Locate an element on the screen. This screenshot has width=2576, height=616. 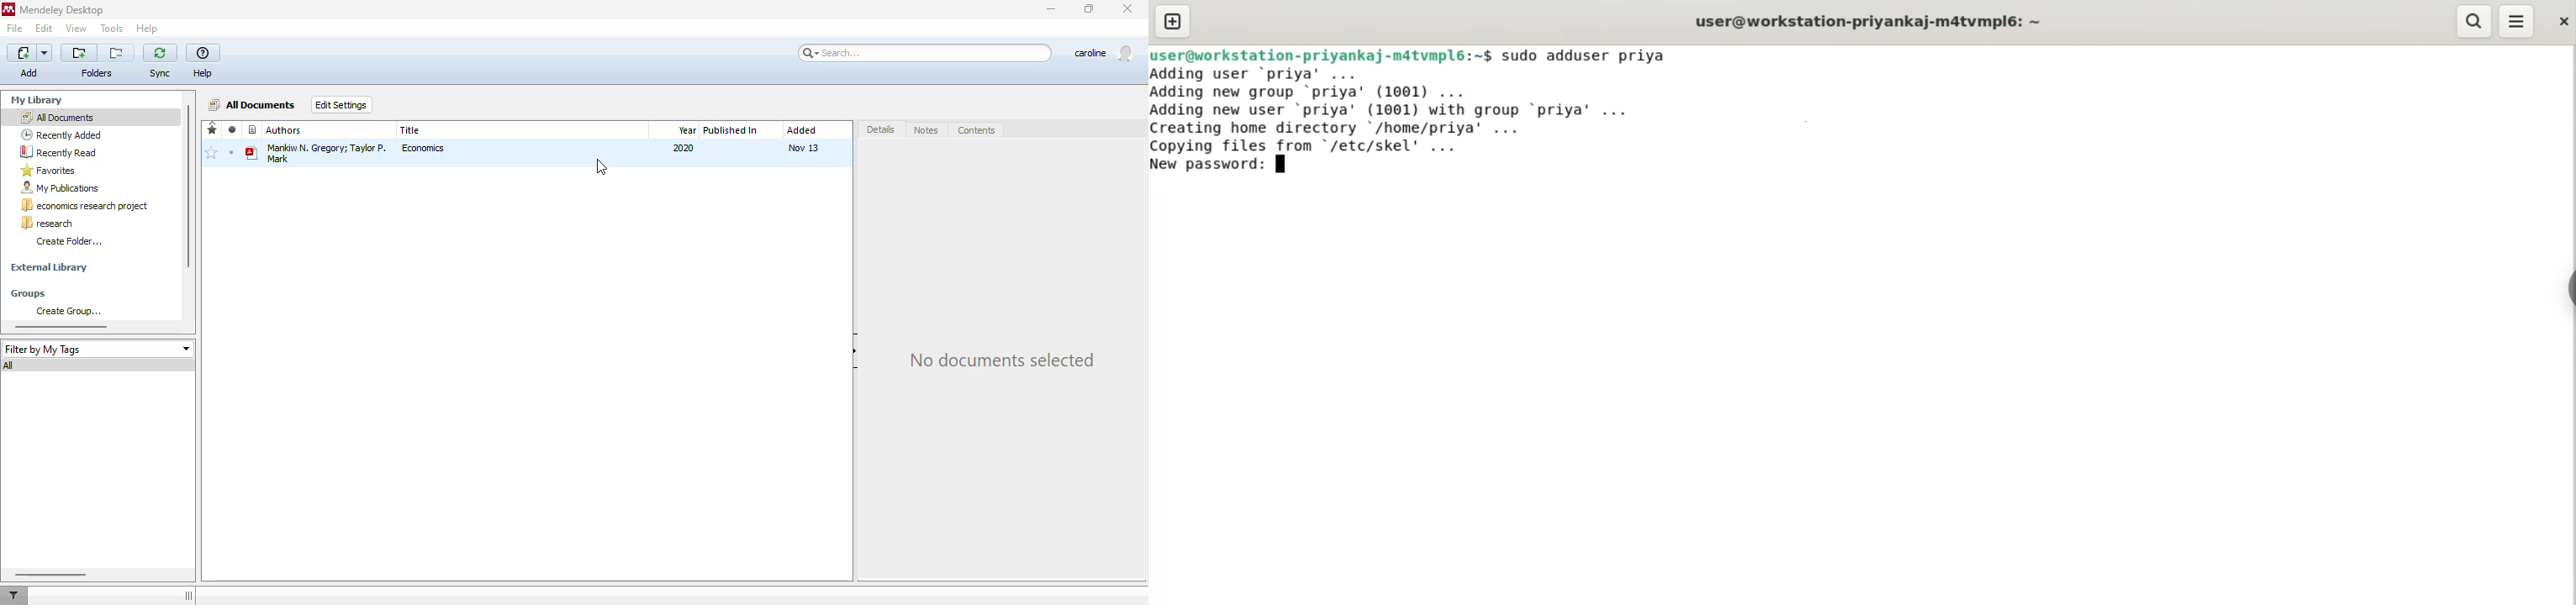
sidebar is located at coordinates (2569, 289).